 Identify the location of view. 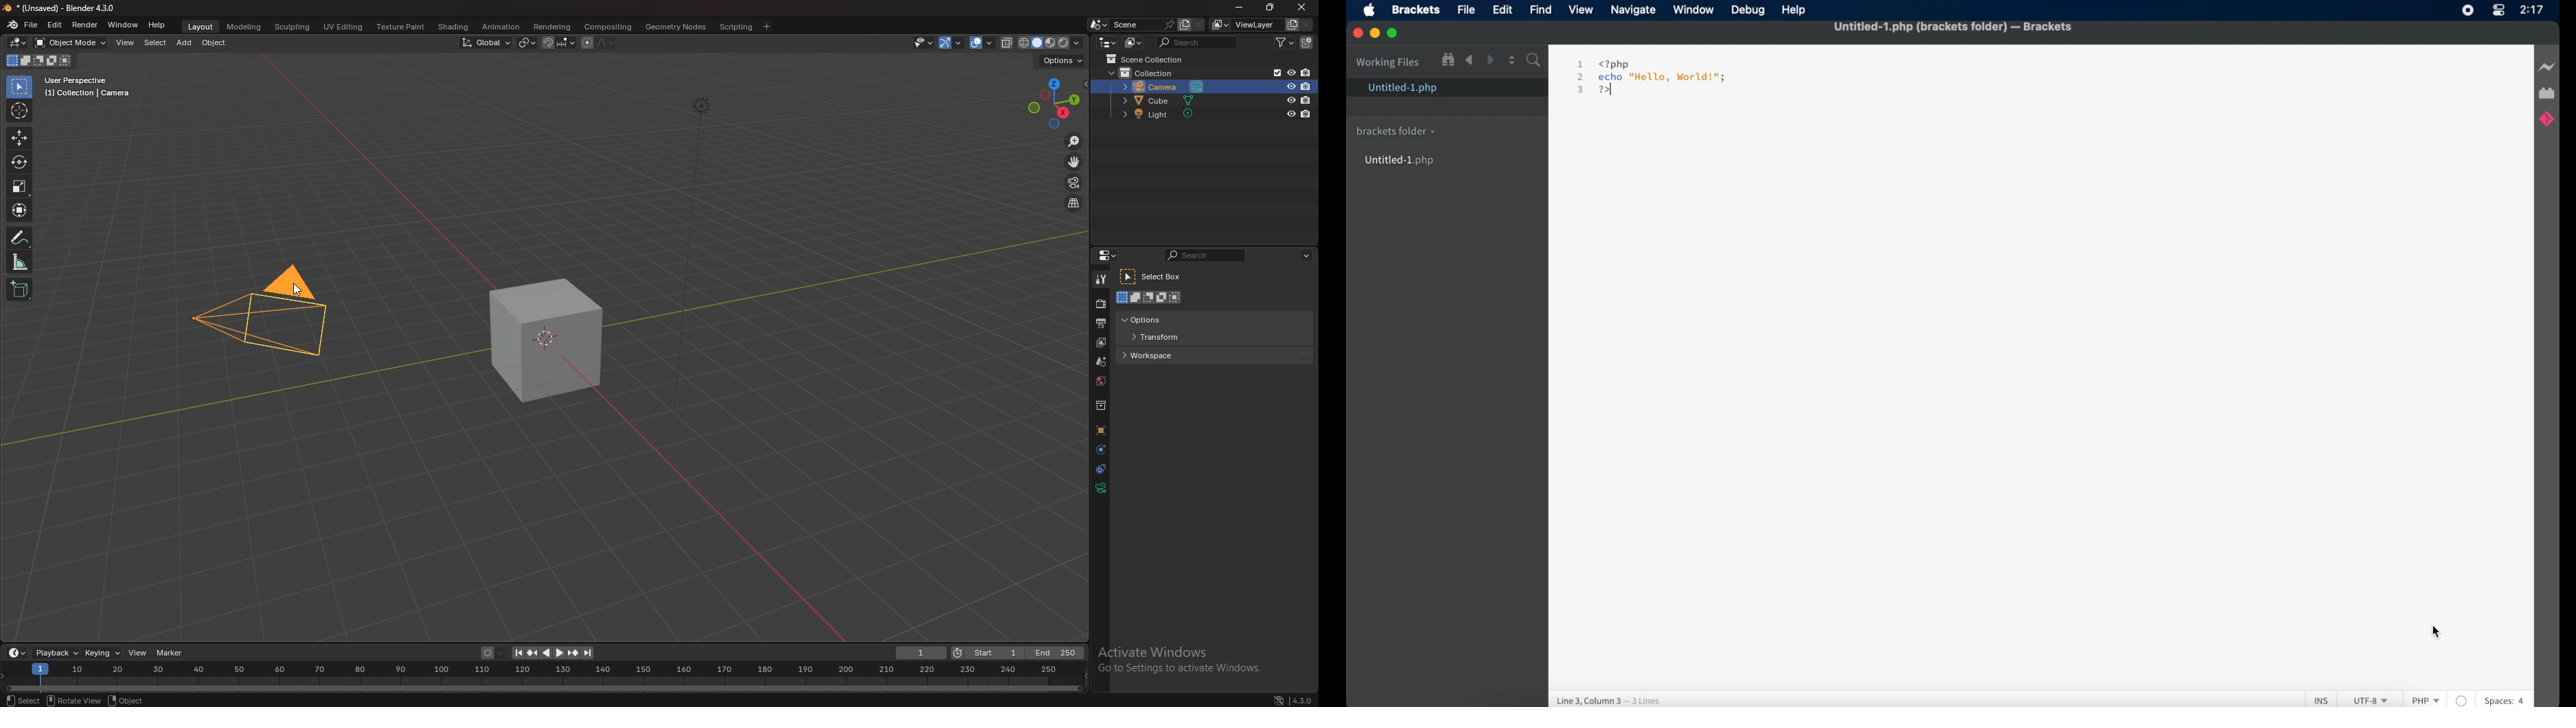
(1581, 10).